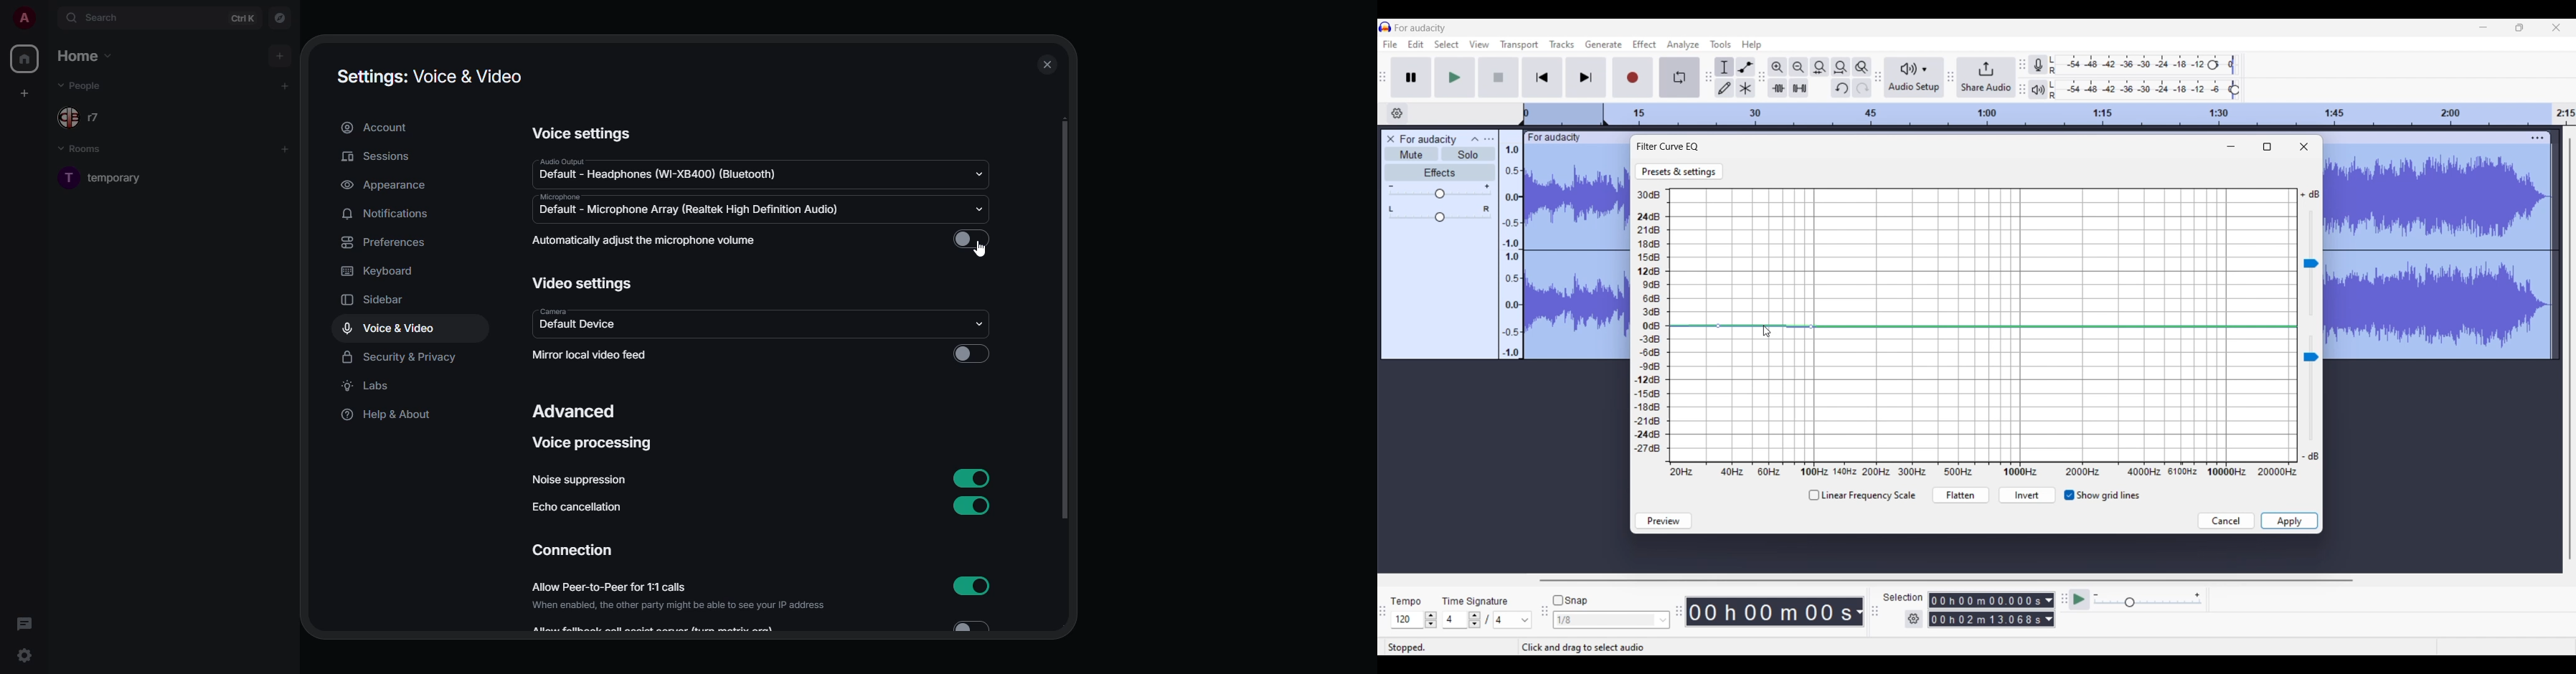 Image resolution: width=2576 pixels, height=700 pixels. I want to click on camera, so click(582, 321).